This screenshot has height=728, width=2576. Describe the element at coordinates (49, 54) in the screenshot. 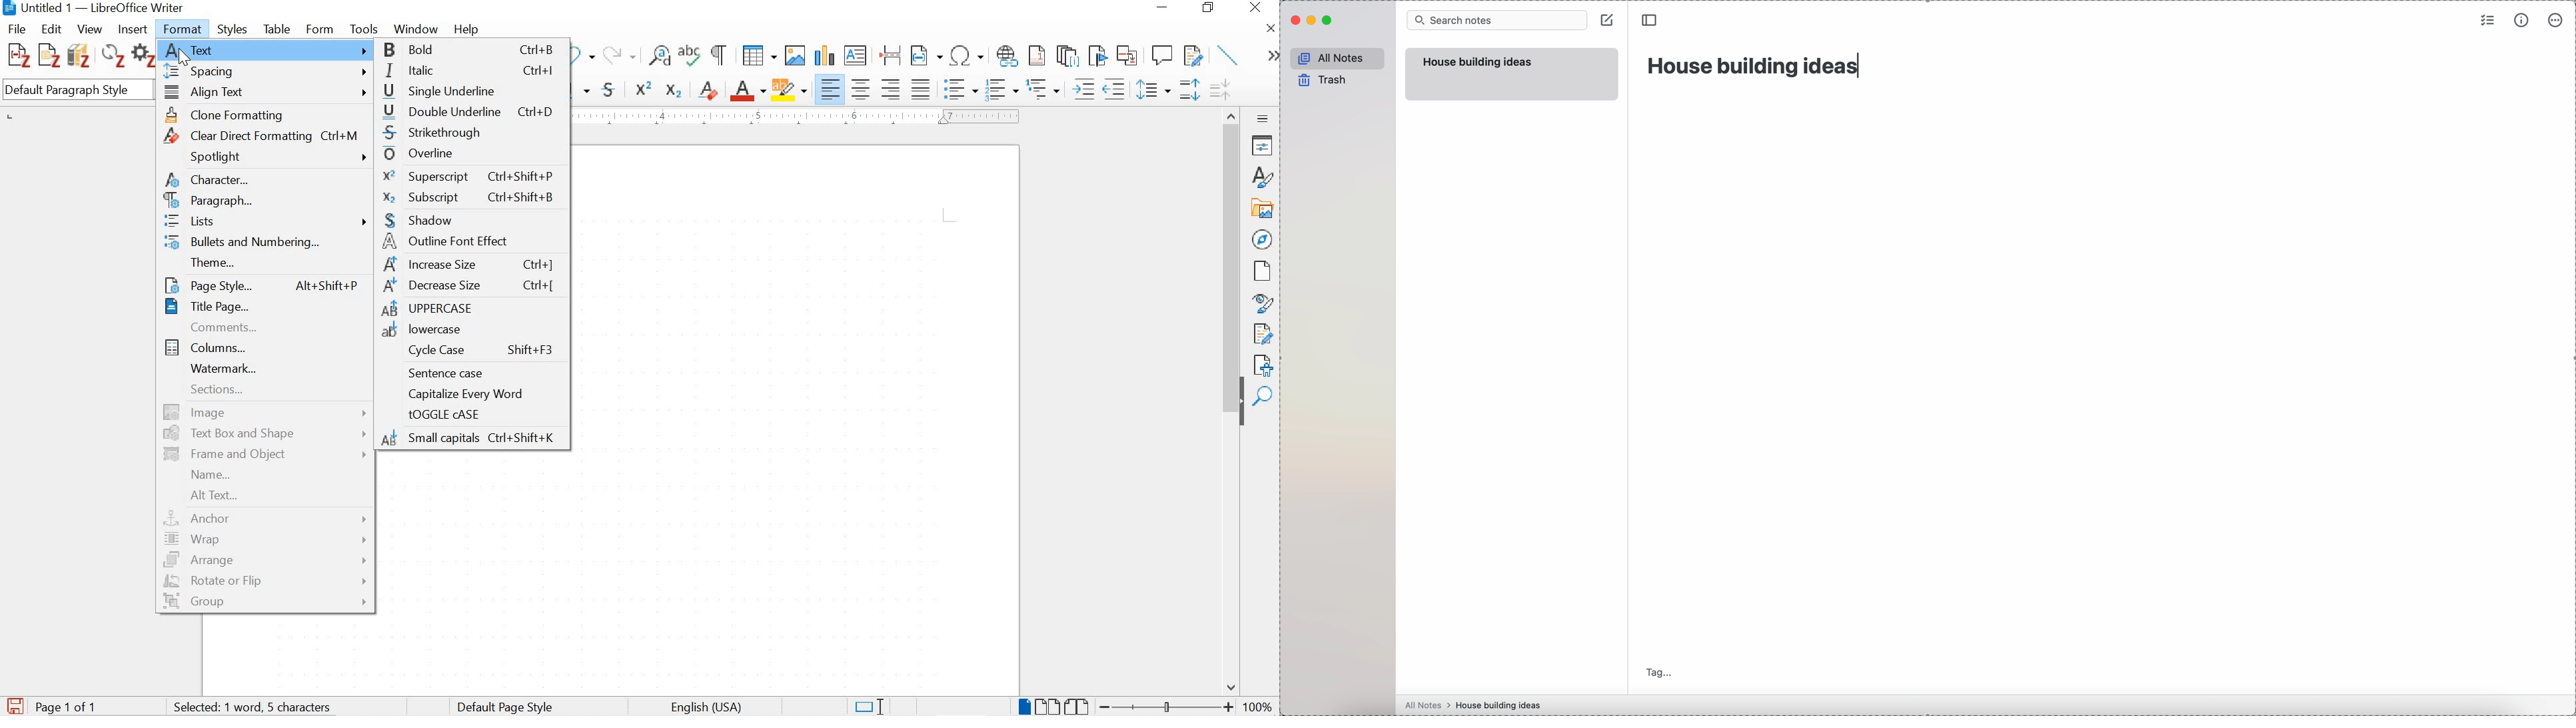

I see `add note` at that location.